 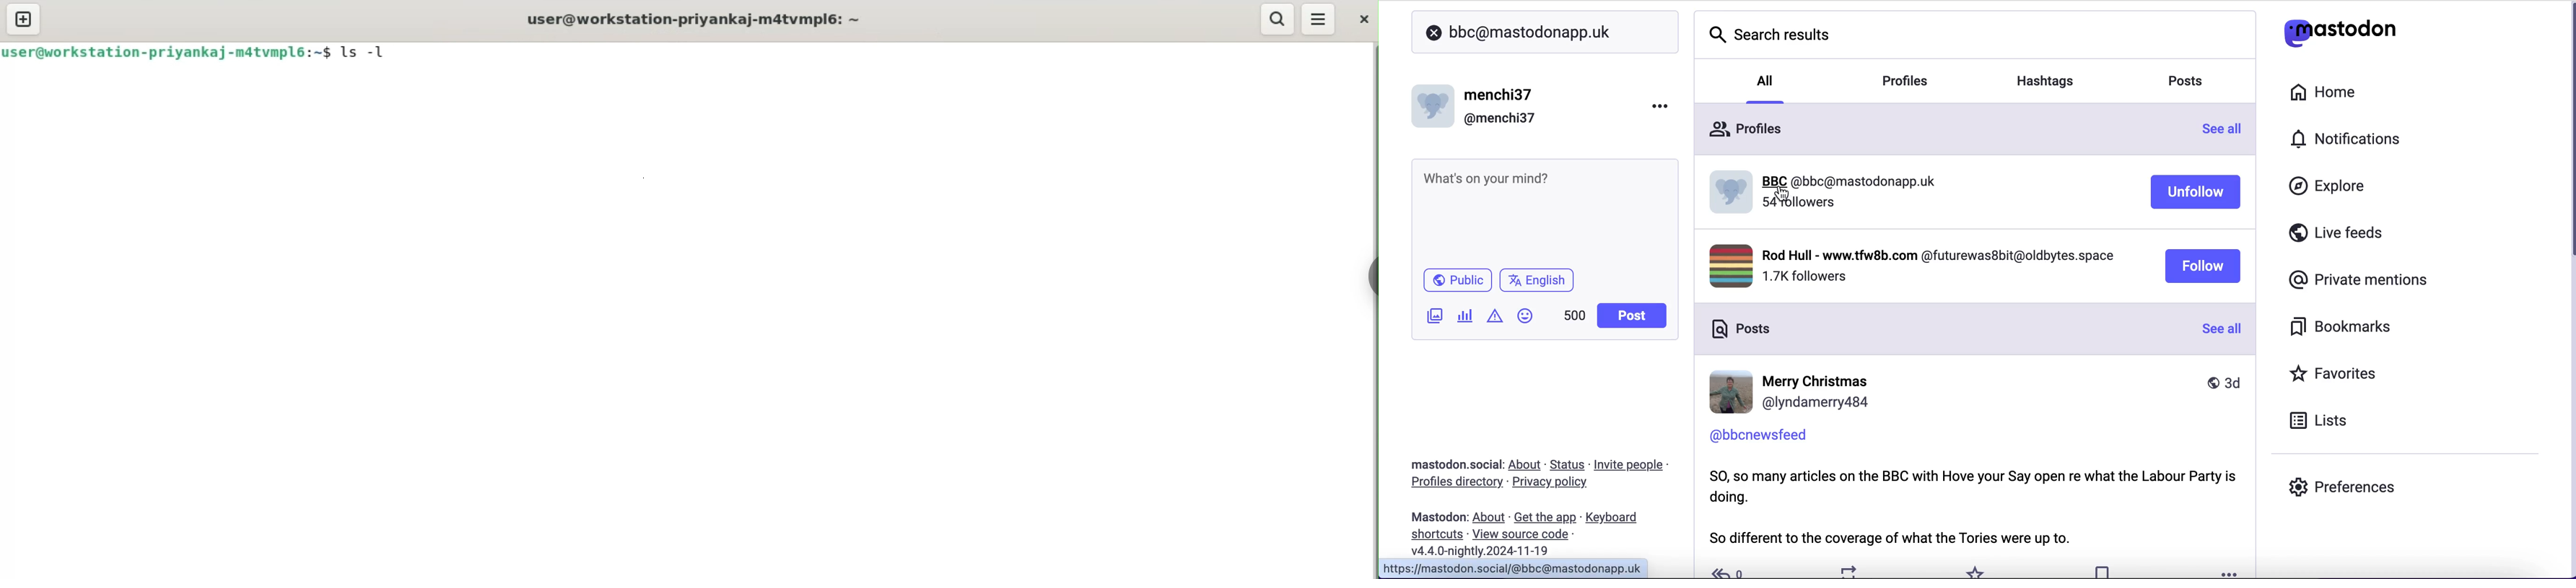 What do you see at coordinates (1524, 535) in the screenshot?
I see `view source code` at bounding box center [1524, 535].